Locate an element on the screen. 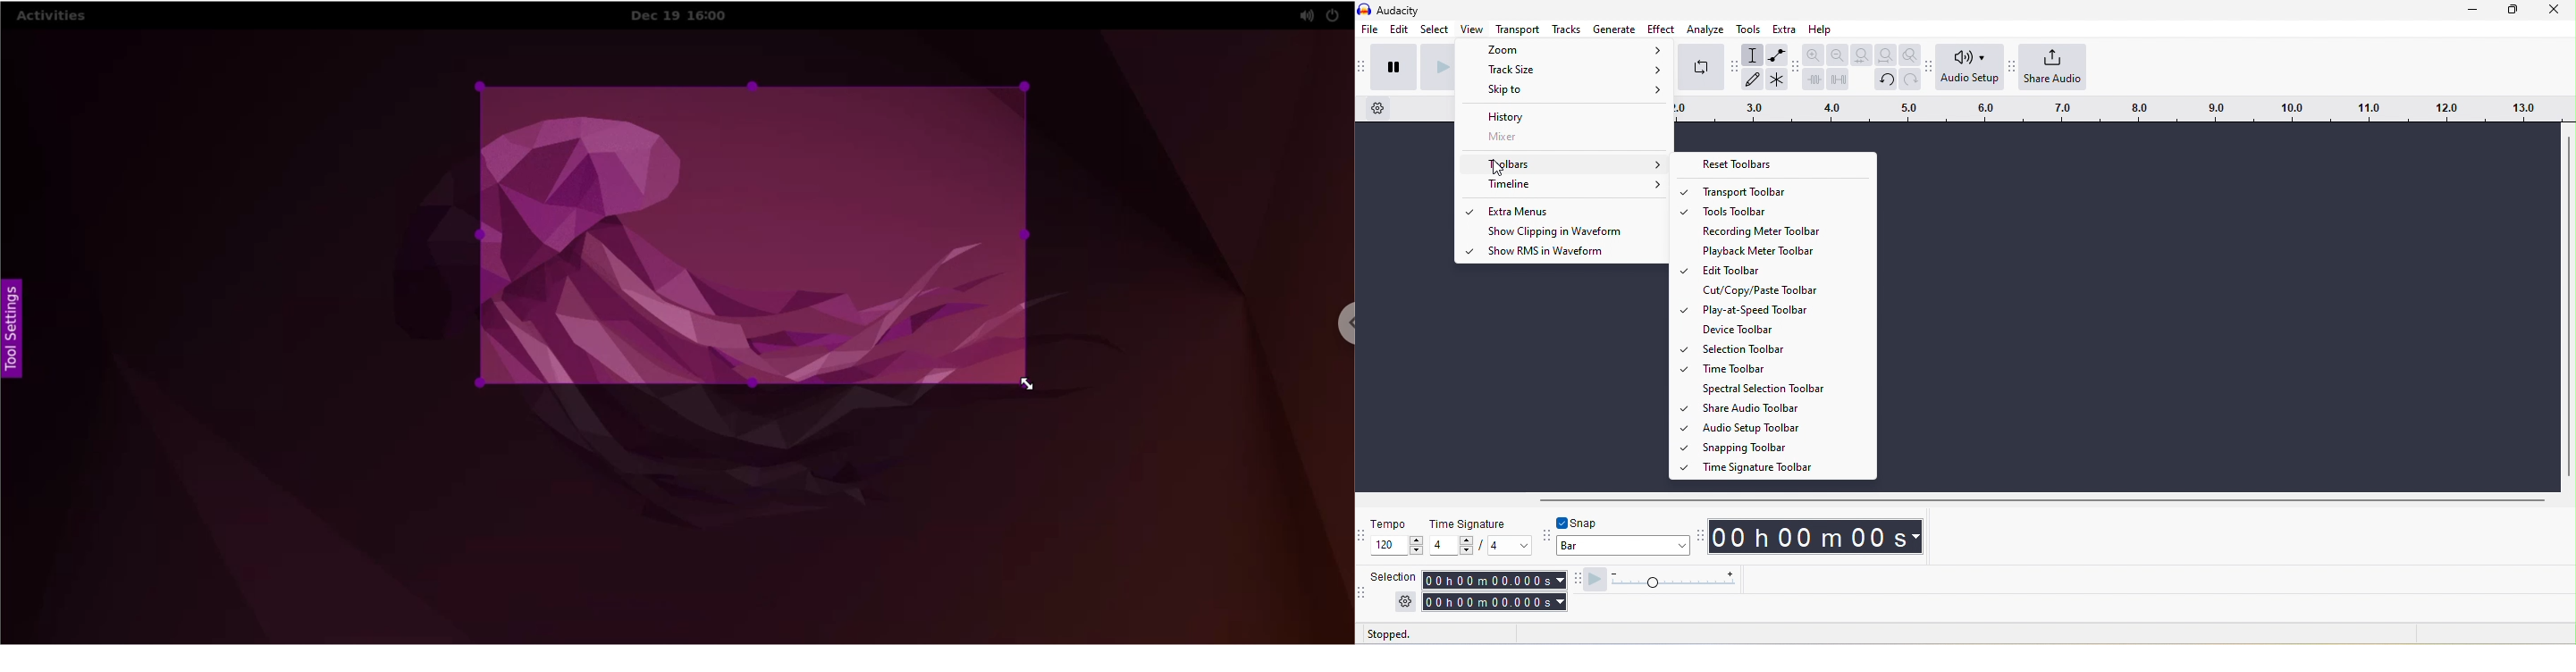  Toolbars  is located at coordinates (1563, 163).